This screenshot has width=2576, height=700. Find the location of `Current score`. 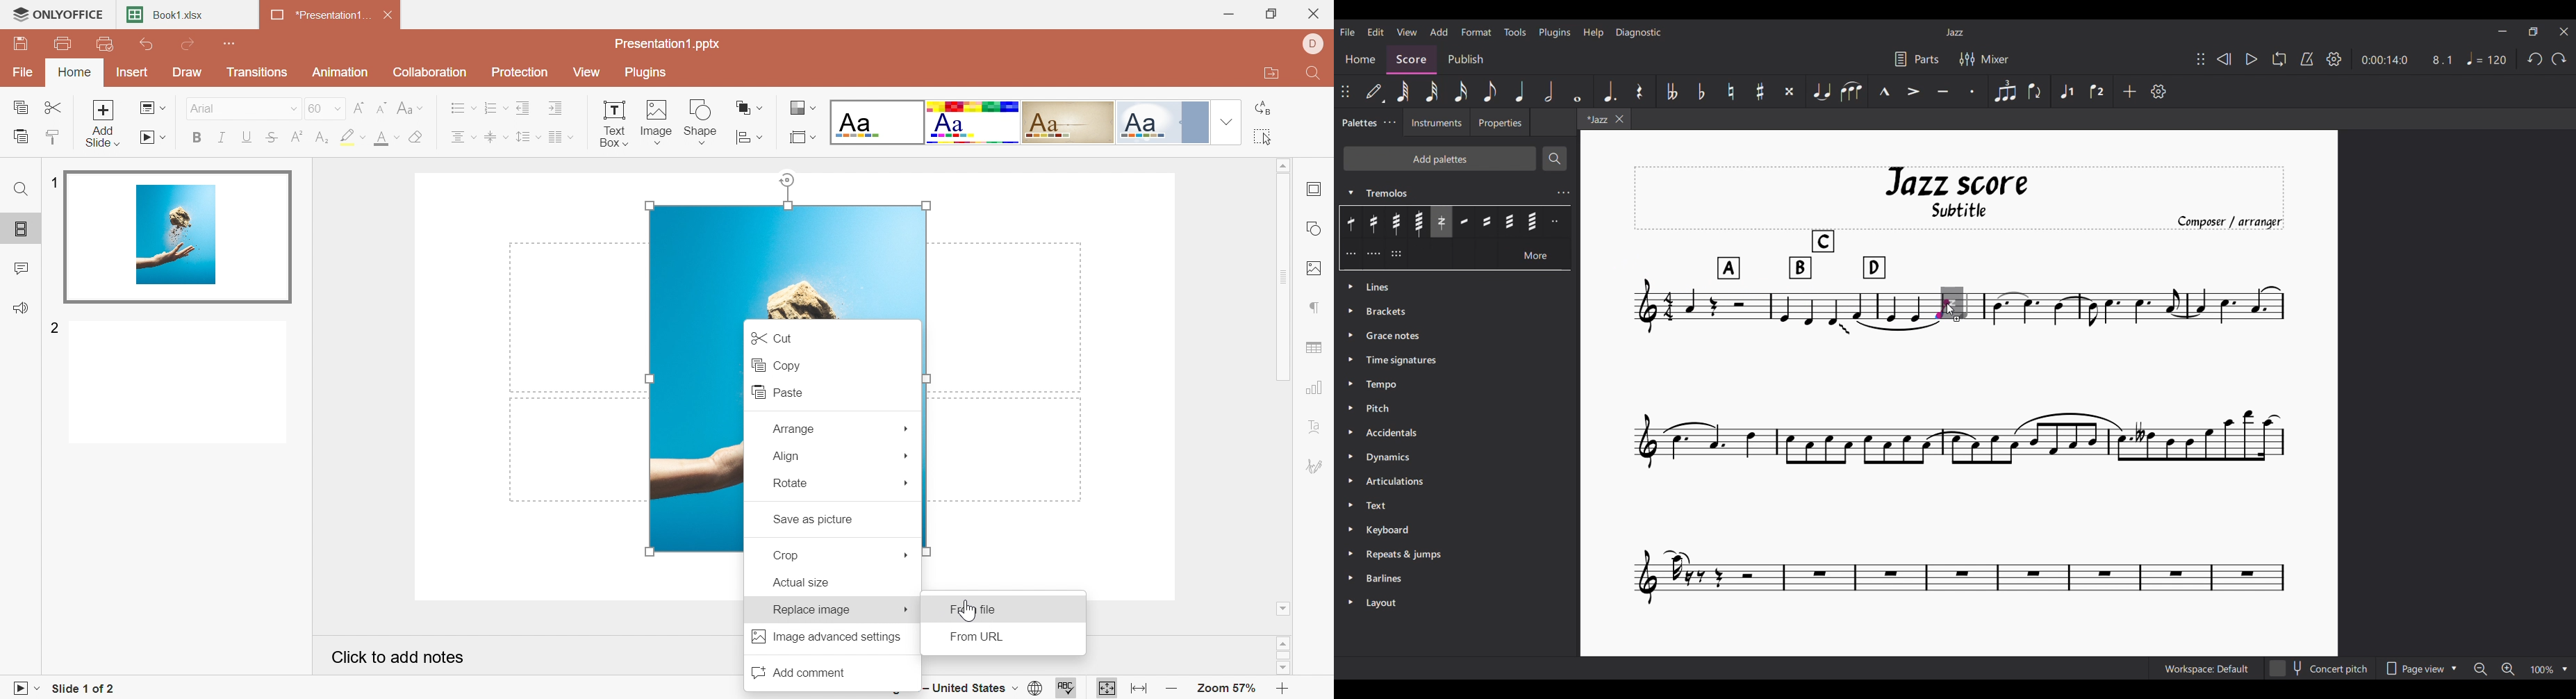

Current score is located at coordinates (1960, 227).